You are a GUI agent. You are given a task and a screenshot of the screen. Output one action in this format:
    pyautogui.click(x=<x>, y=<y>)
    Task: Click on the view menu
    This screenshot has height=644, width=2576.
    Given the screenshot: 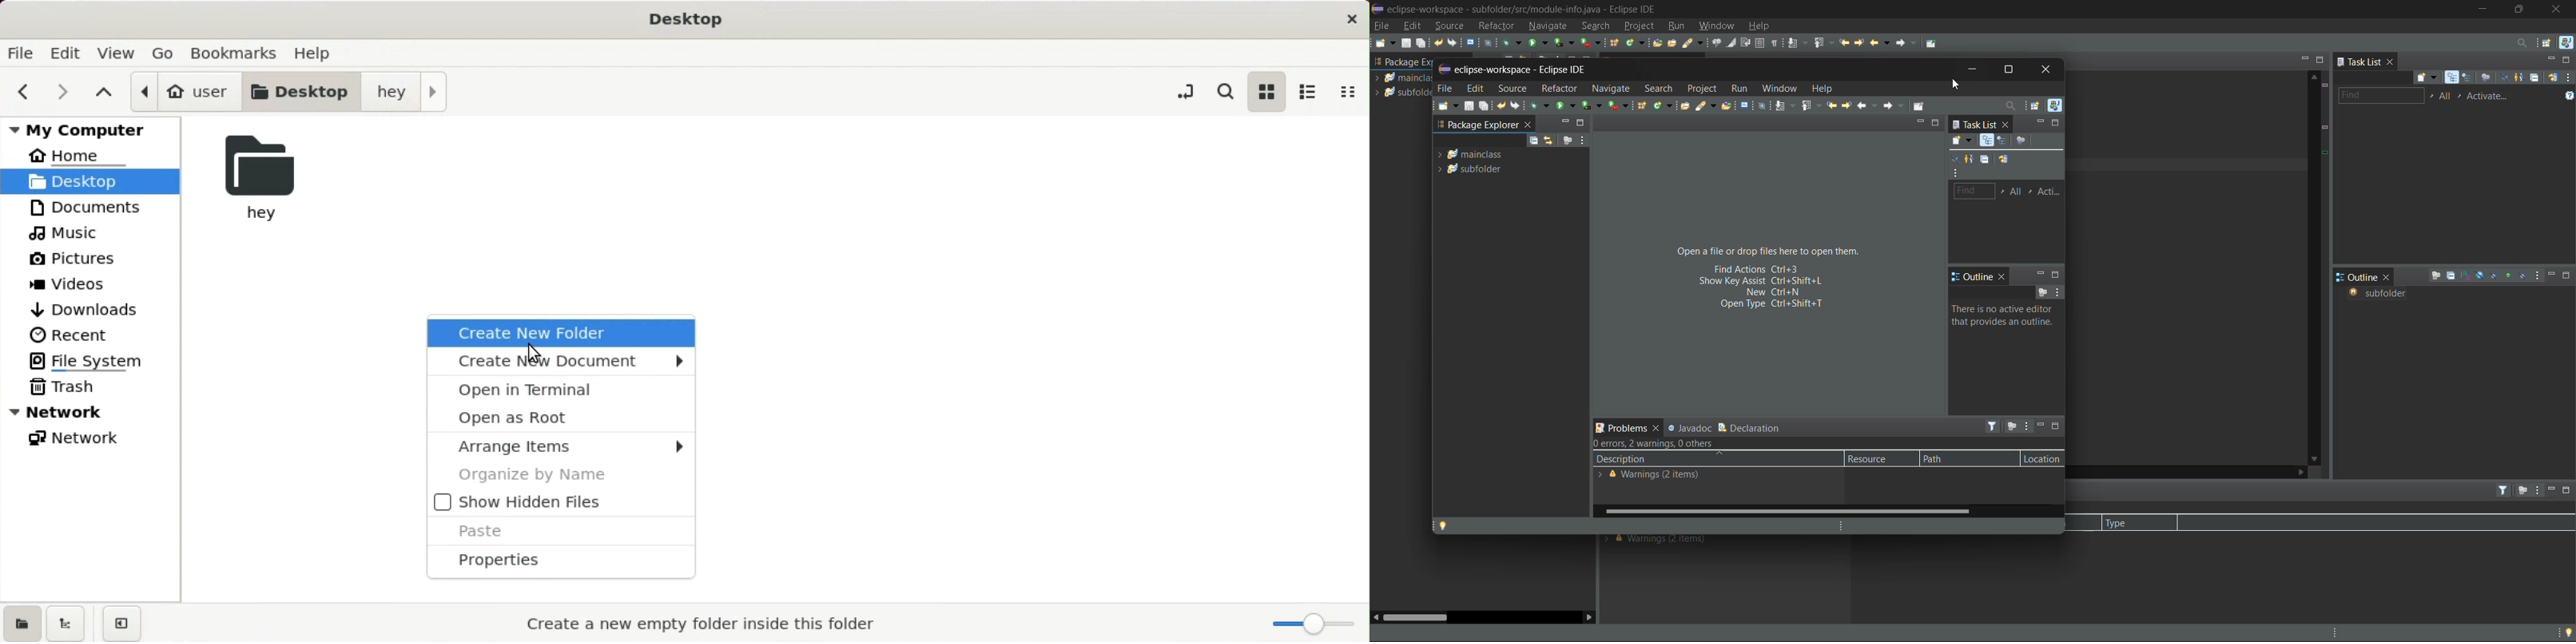 What is the action you would take?
    pyautogui.click(x=2028, y=425)
    